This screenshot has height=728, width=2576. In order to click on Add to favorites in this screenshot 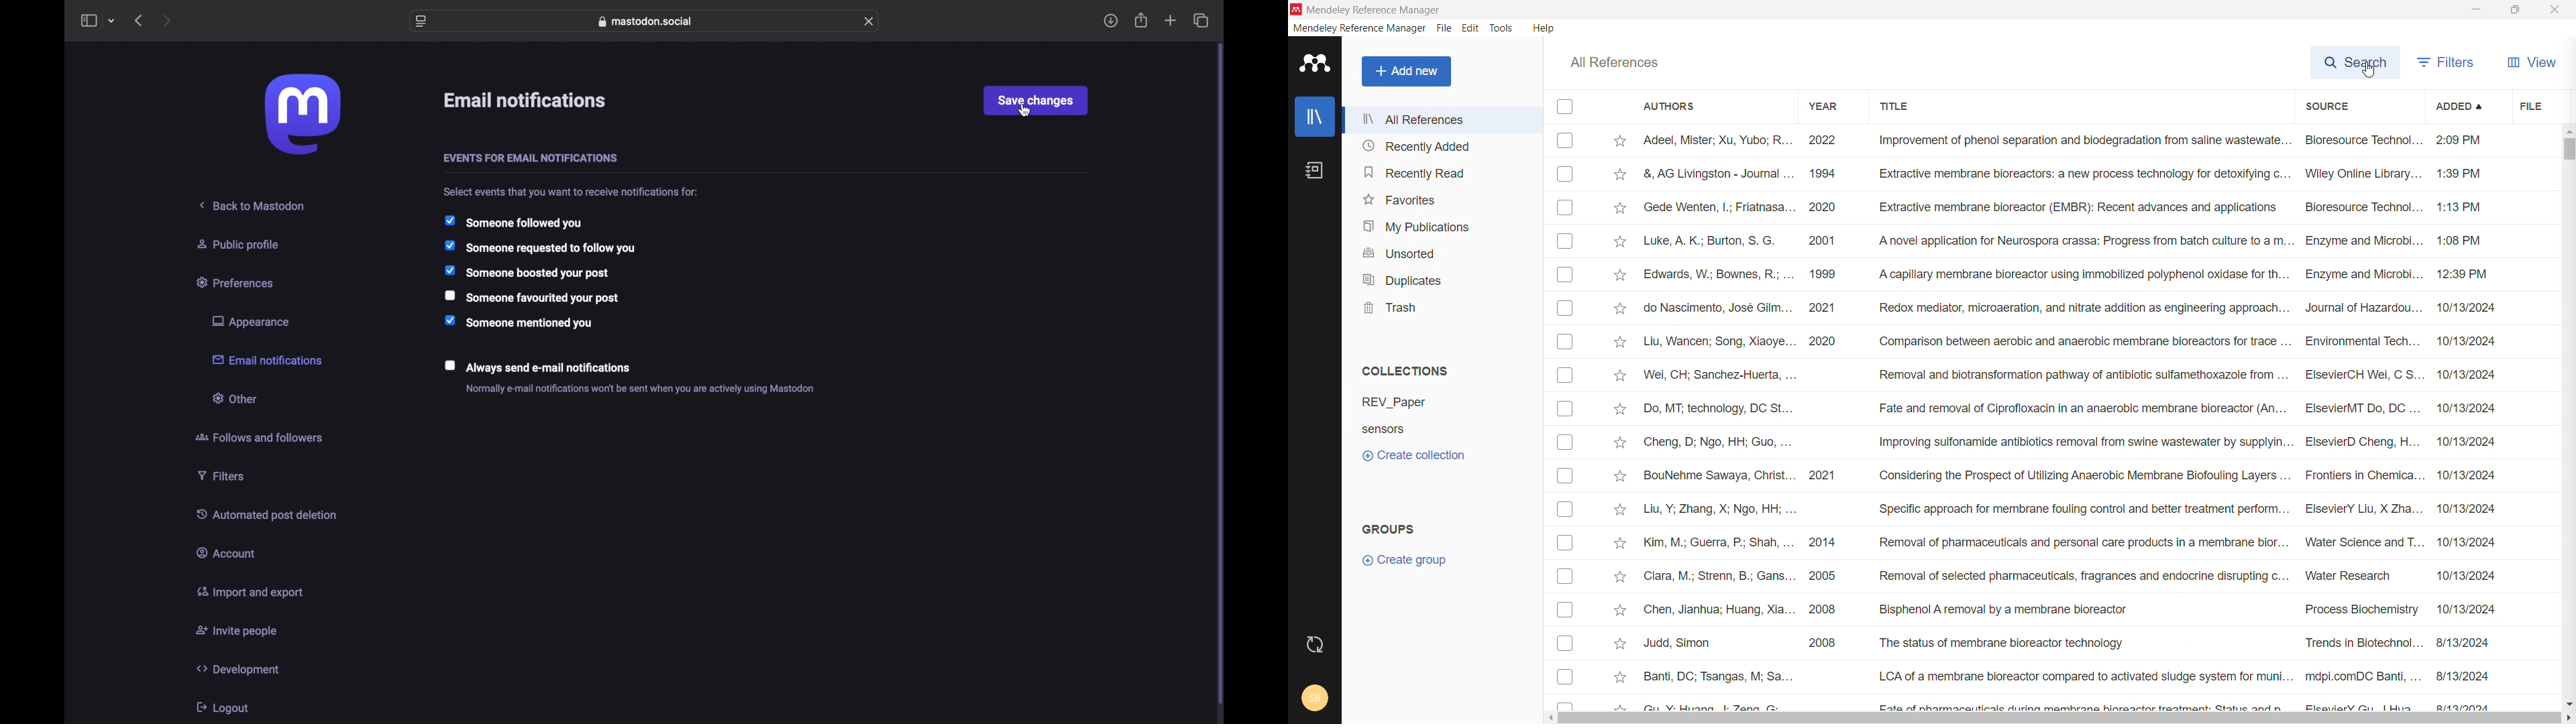, I will do `click(1619, 609)`.